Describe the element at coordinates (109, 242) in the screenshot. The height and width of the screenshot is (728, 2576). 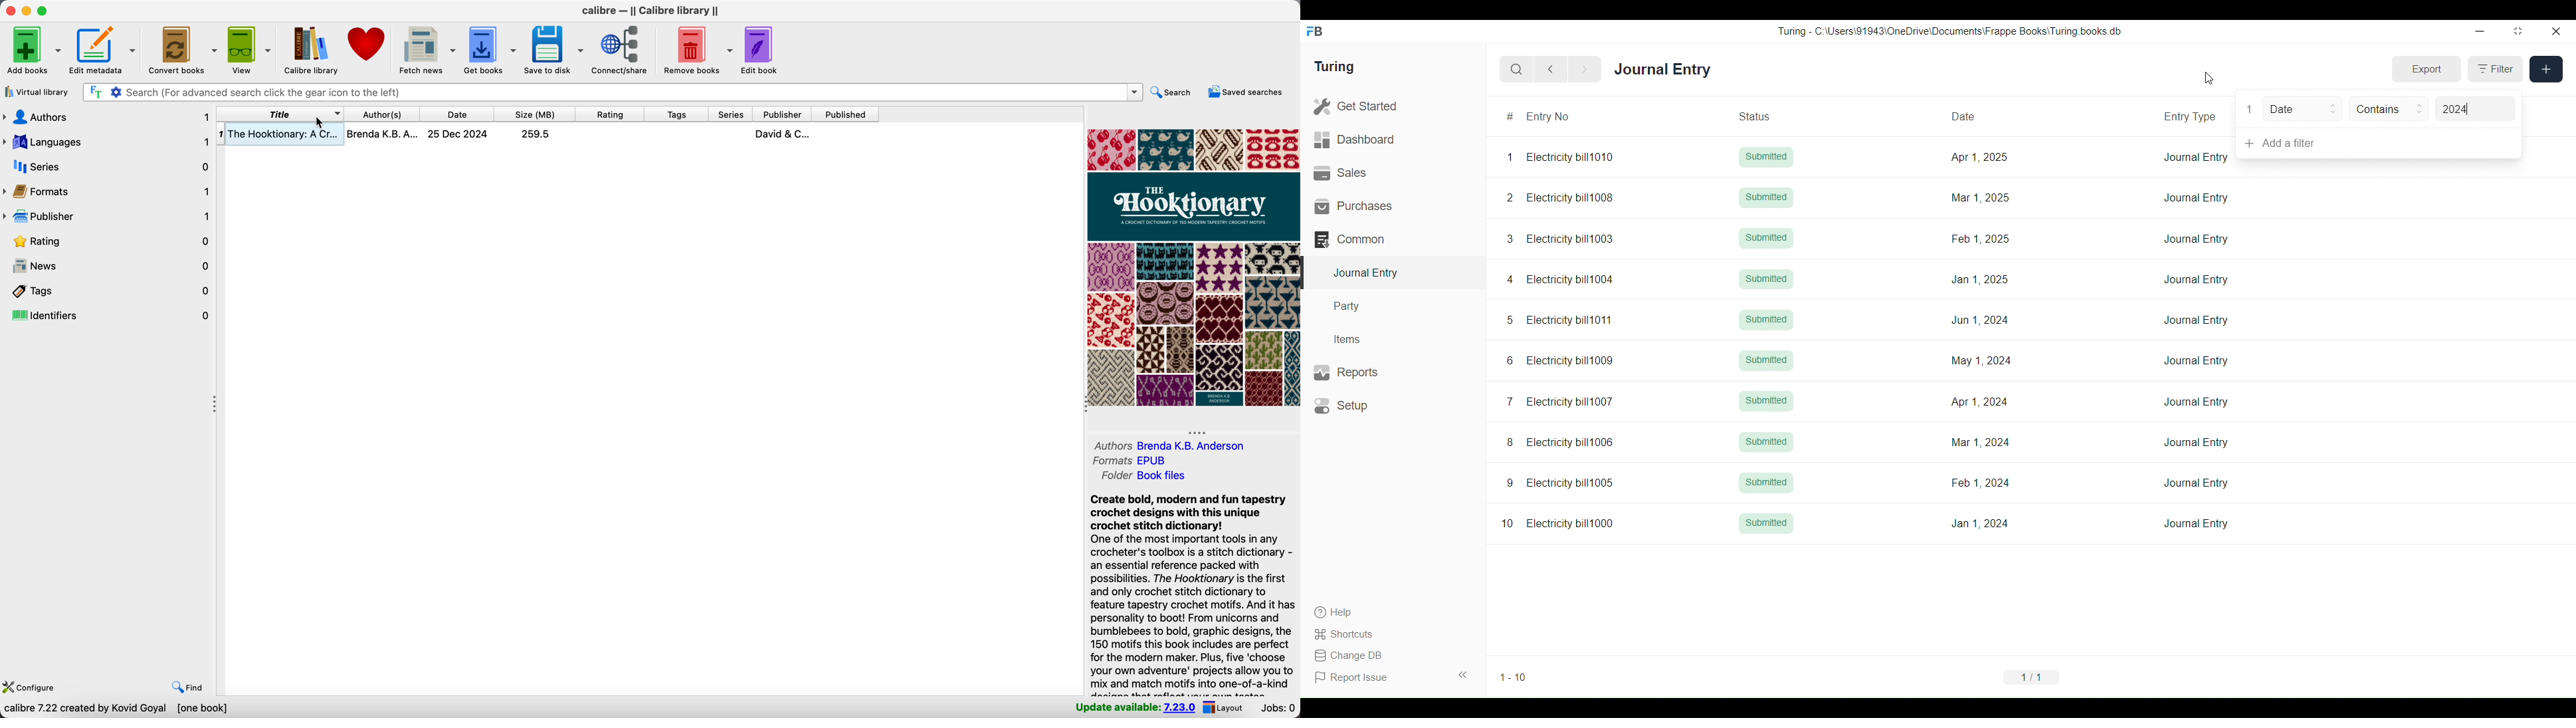
I see `rating` at that location.